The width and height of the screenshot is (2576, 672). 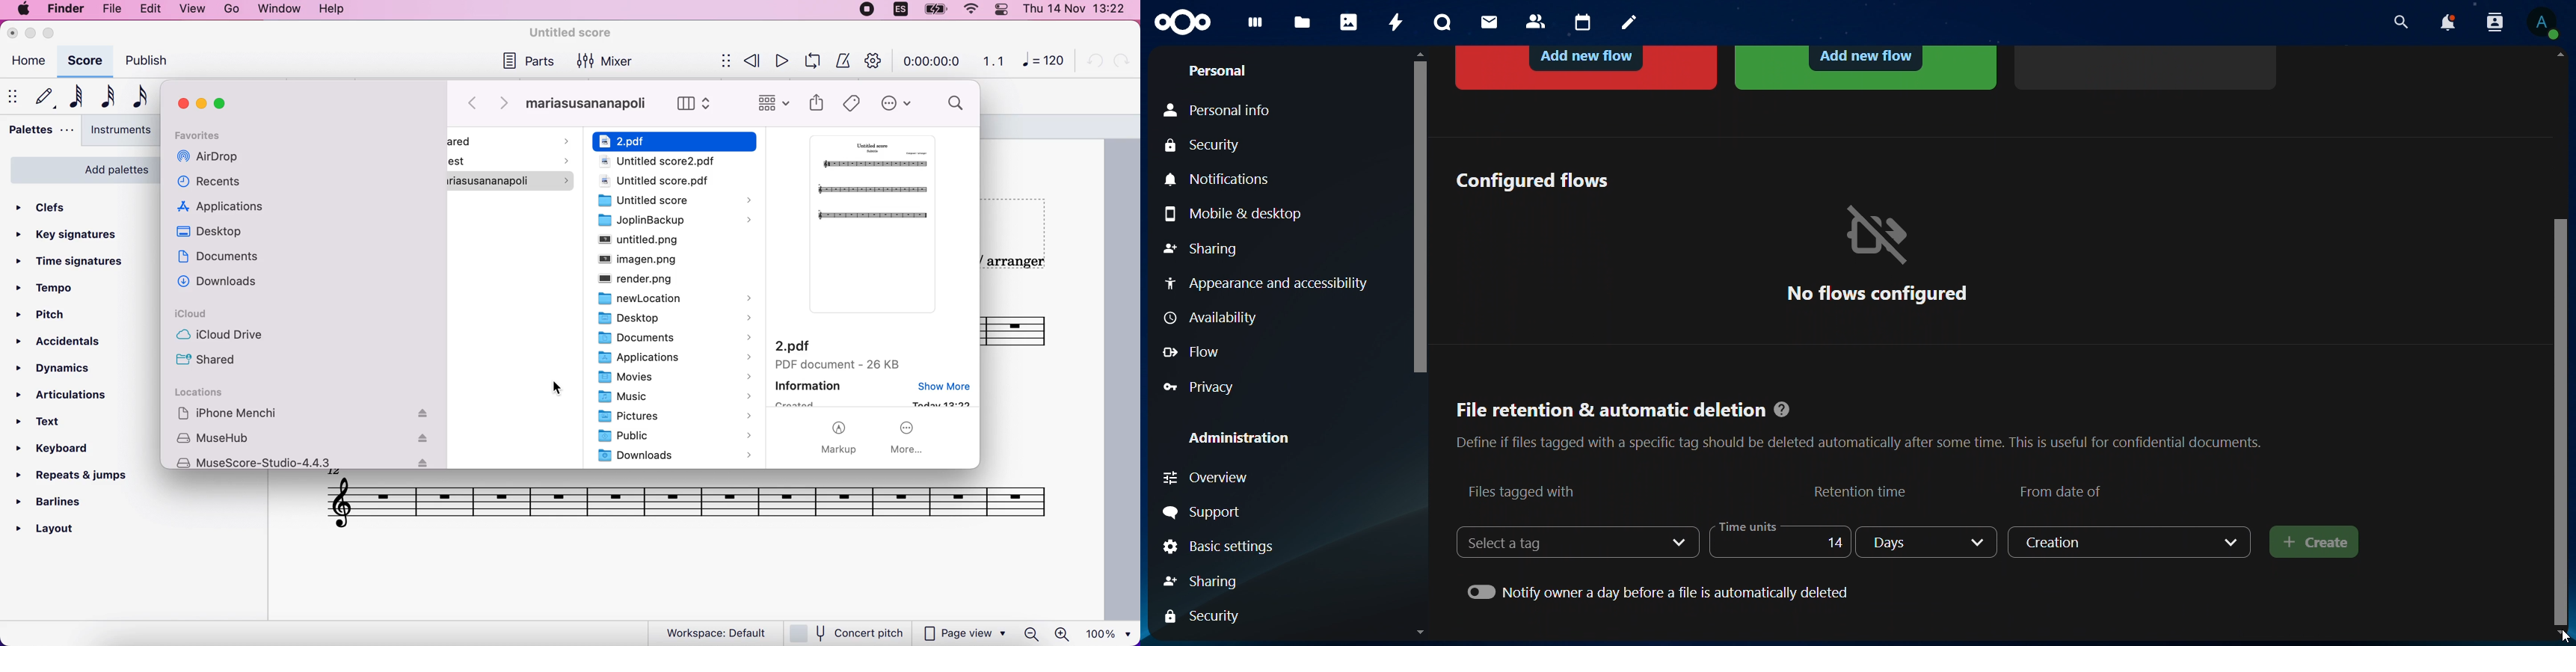 What do you see at coordinates (1776, 541) in the screenshot?
I see `time units` at bounding box center [1776, 541].